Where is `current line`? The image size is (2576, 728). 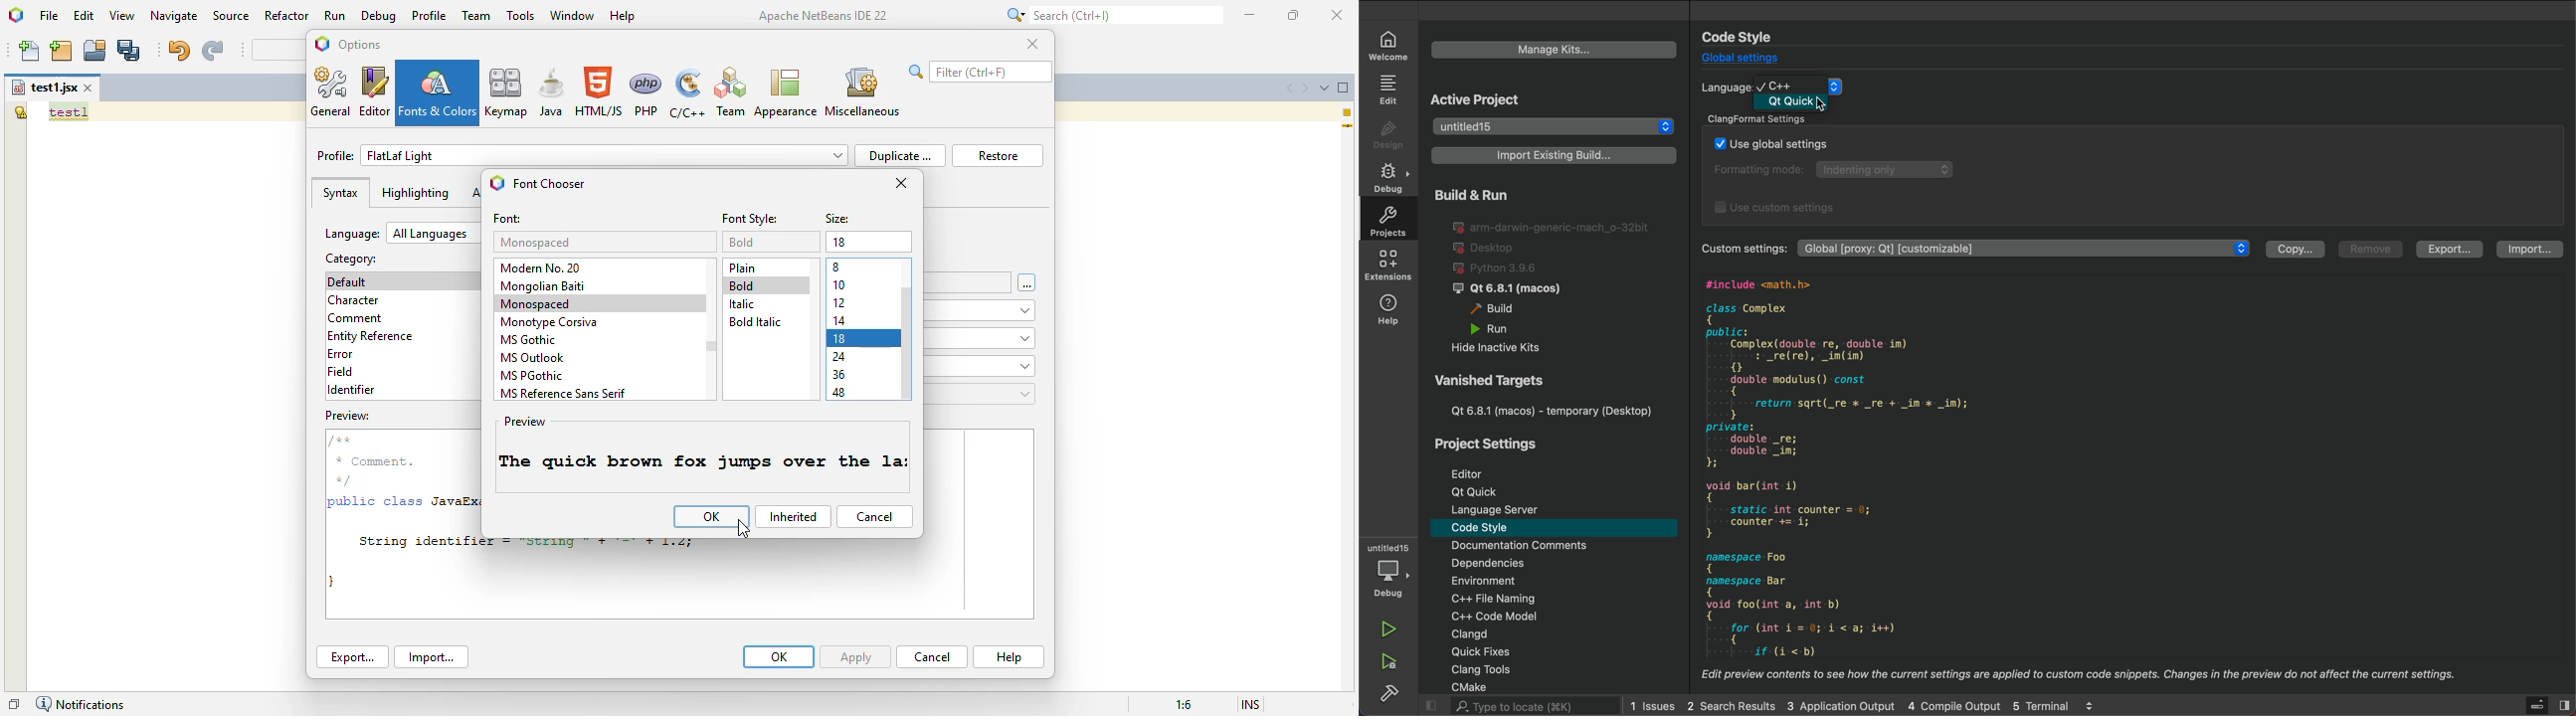
current line is located at coordinates (1348, 127).